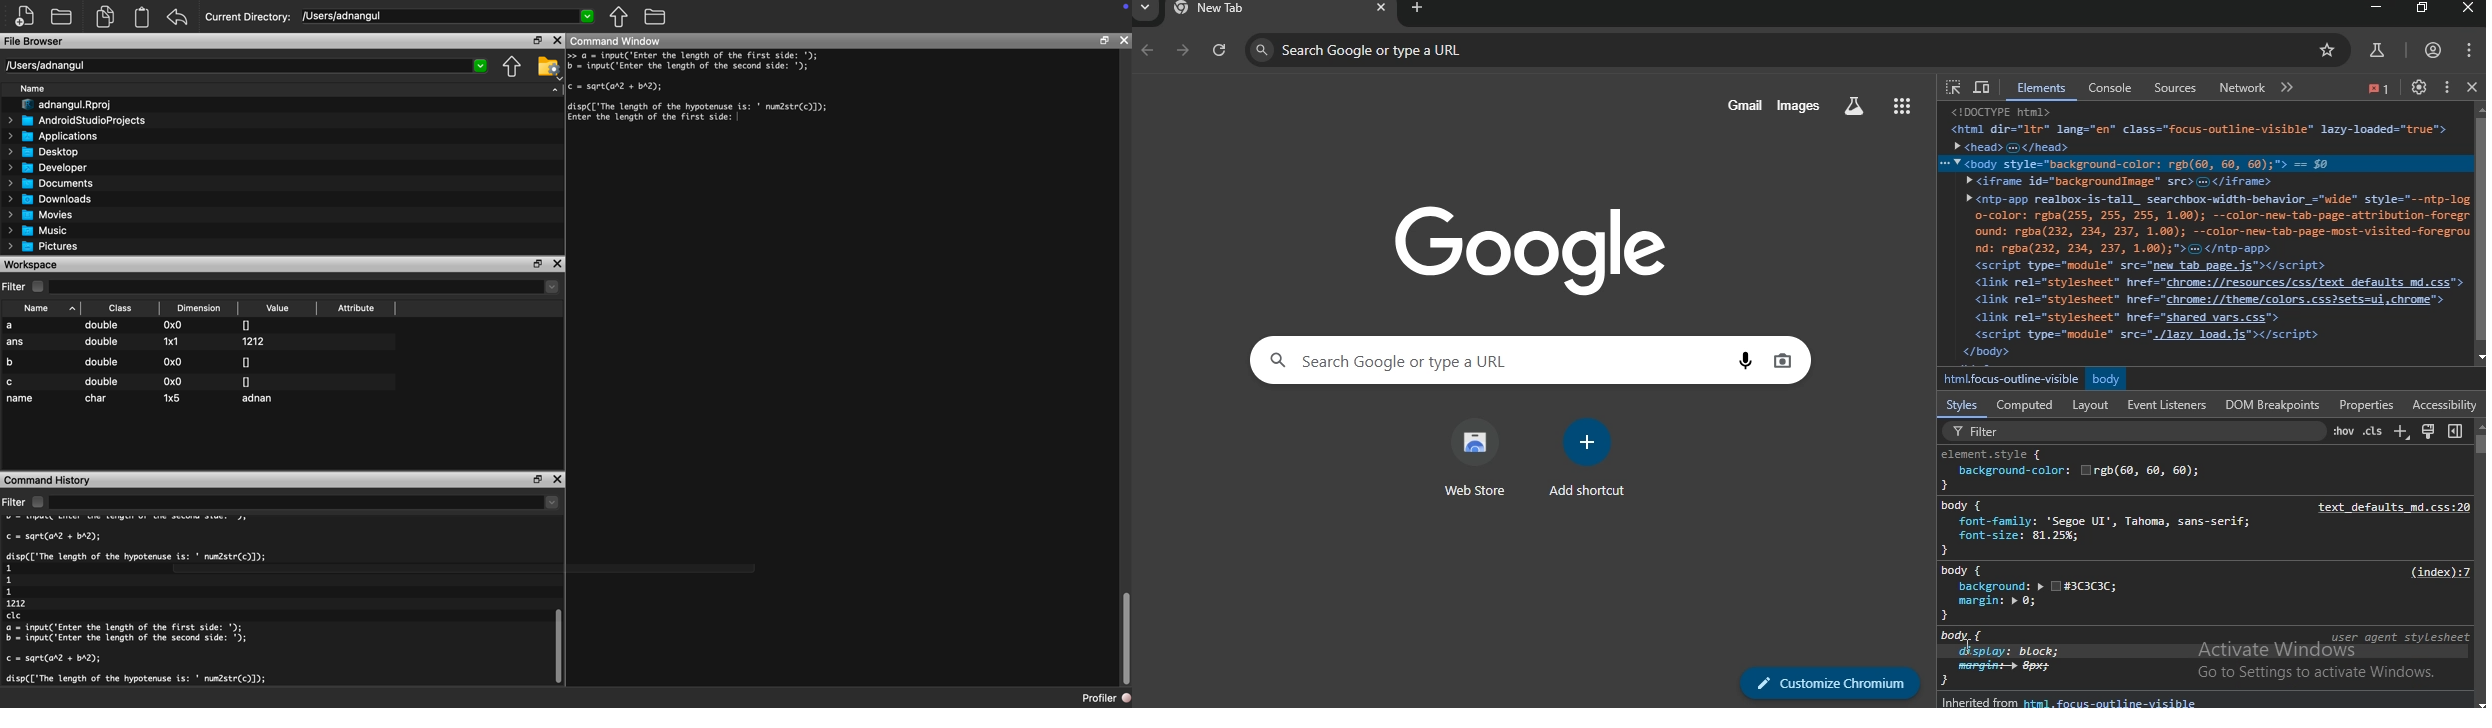  Describe the element at coordinates (1529, 241) in the screenshot. I see `google` at that location.